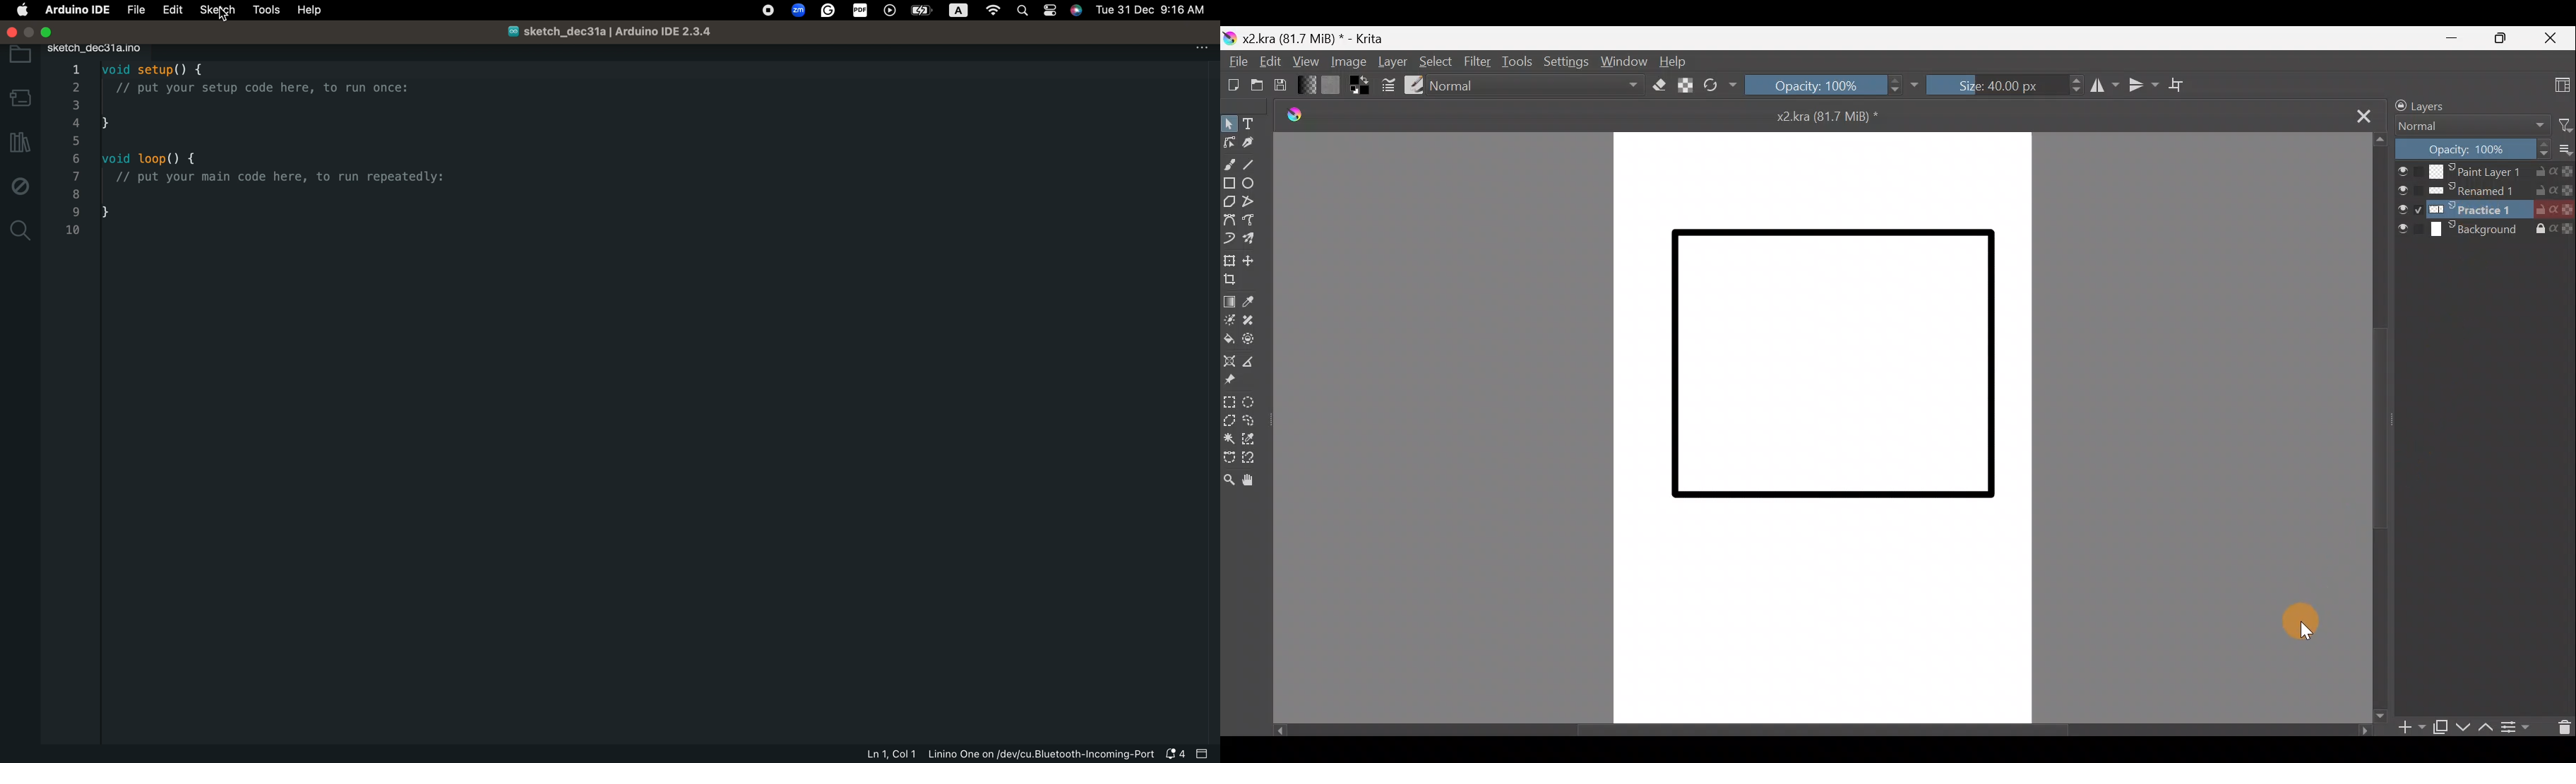  Describe the element at coordinates (1253, 162) in the screenshot. I see `Line tool` at that location.